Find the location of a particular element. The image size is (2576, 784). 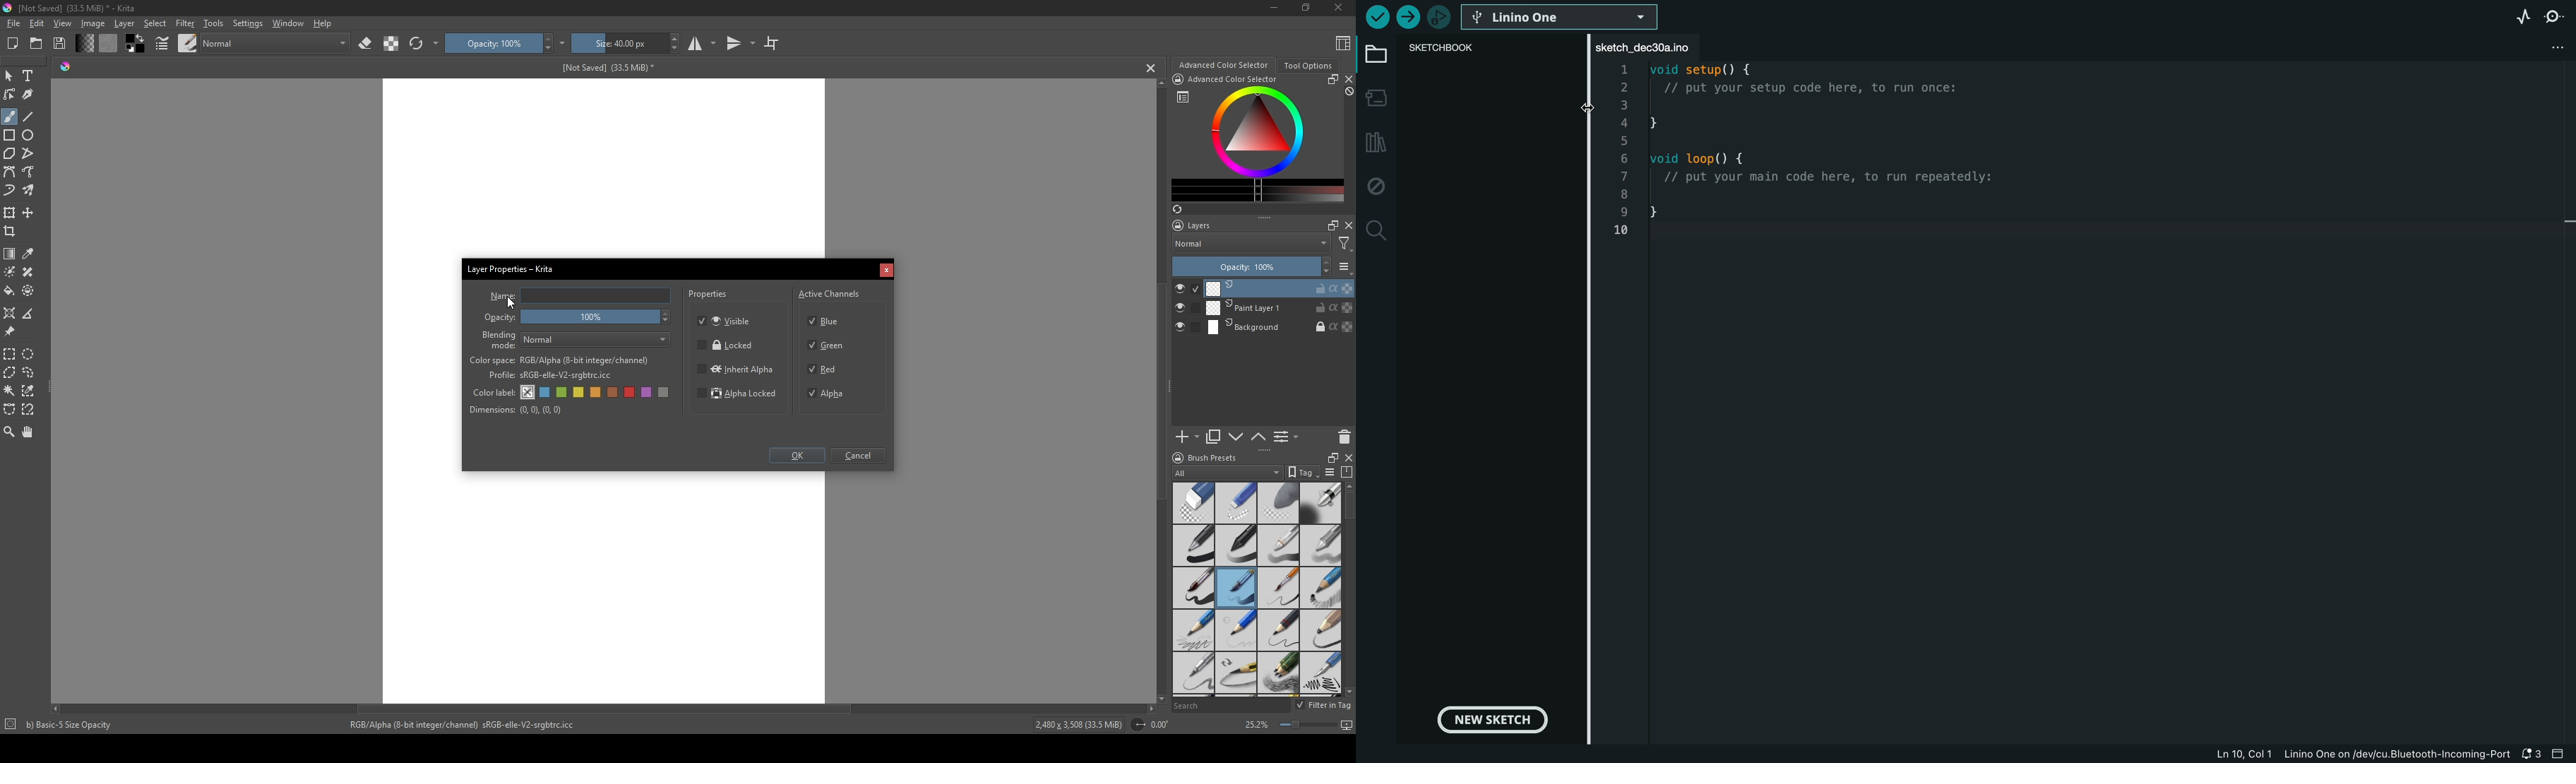

transitions is located at coordinates (741, 44).